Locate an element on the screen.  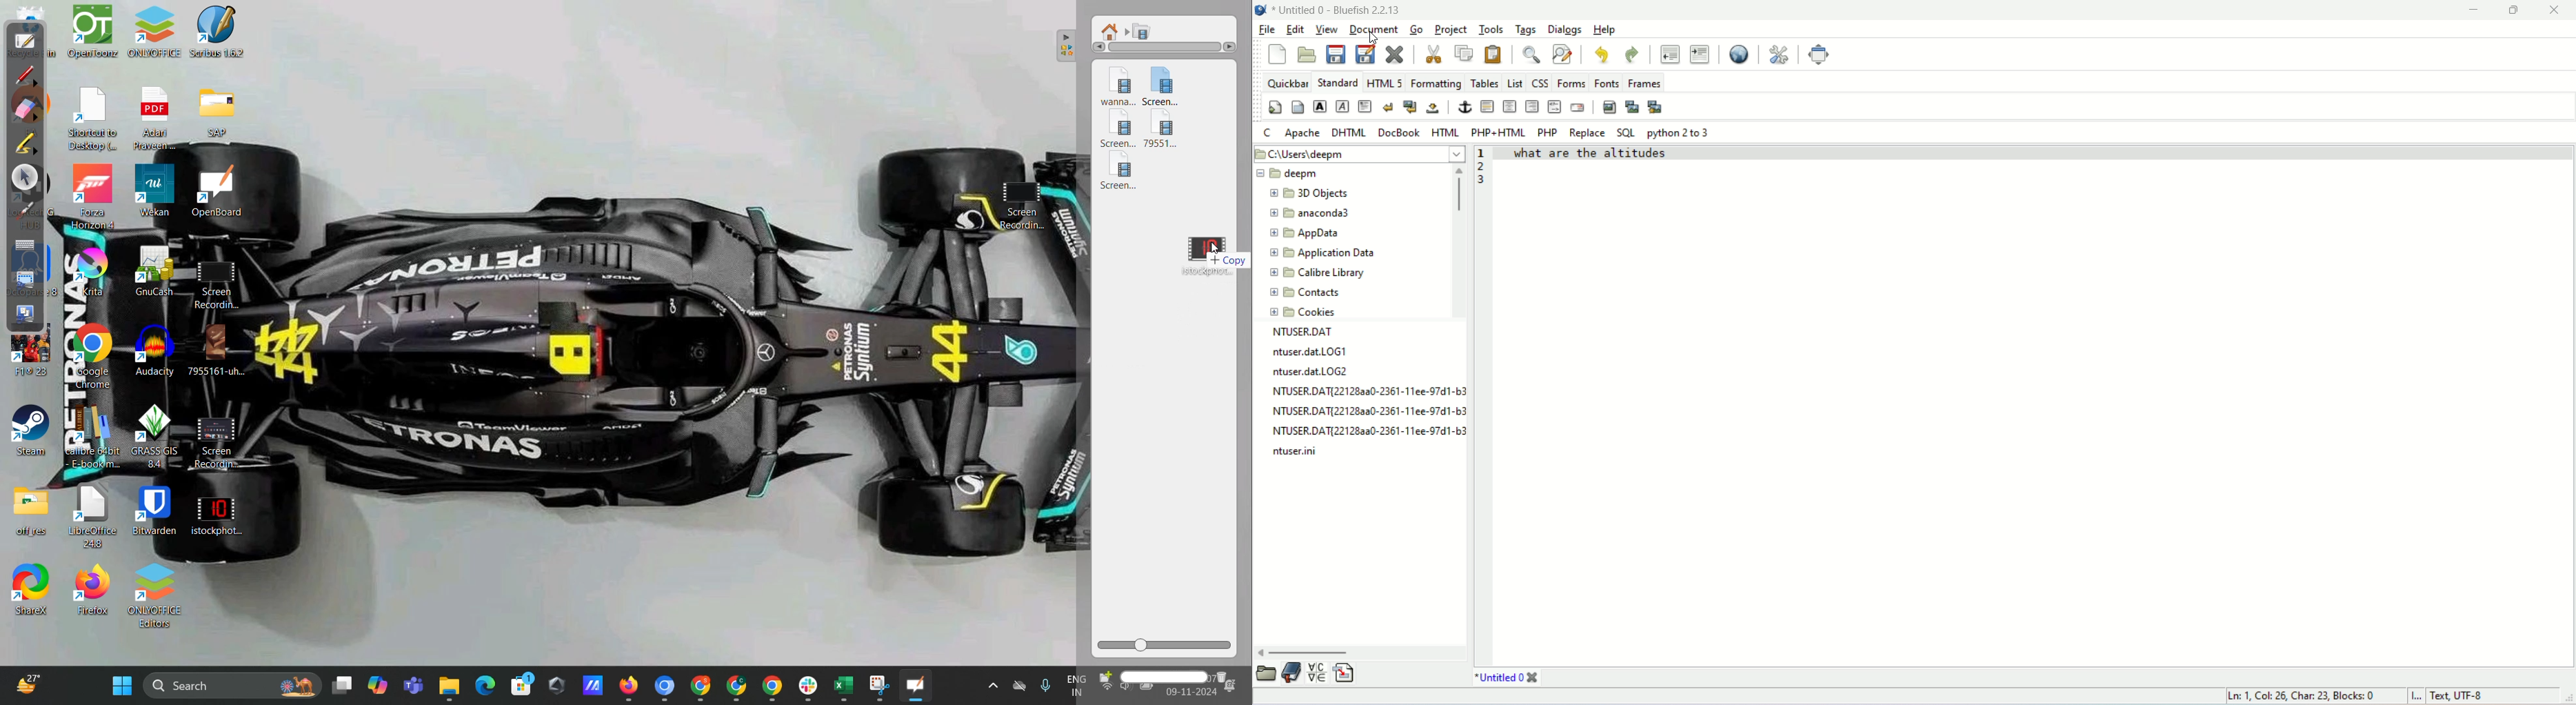
text, UTF-8 is located at coordinates (2479, 696).